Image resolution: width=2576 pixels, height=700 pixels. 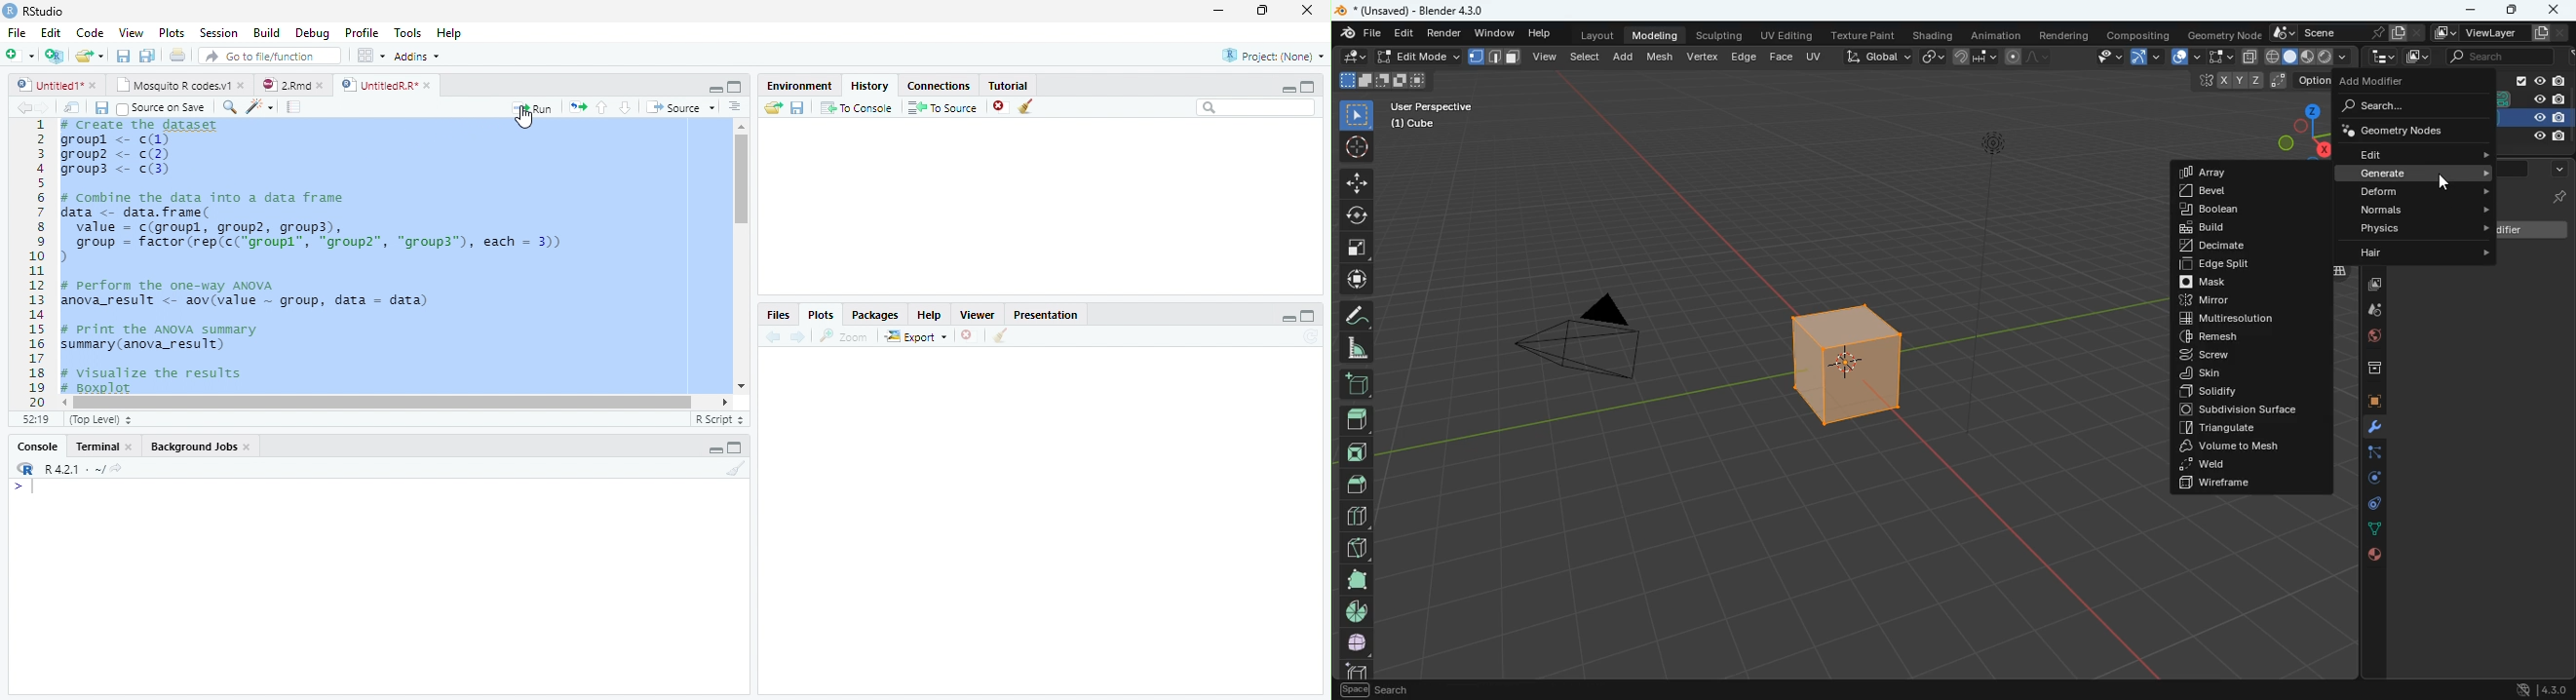 What do you see at coordinates (105, 447) in the screenshot?
I see `Terminal` at bounding box center [105, 447].